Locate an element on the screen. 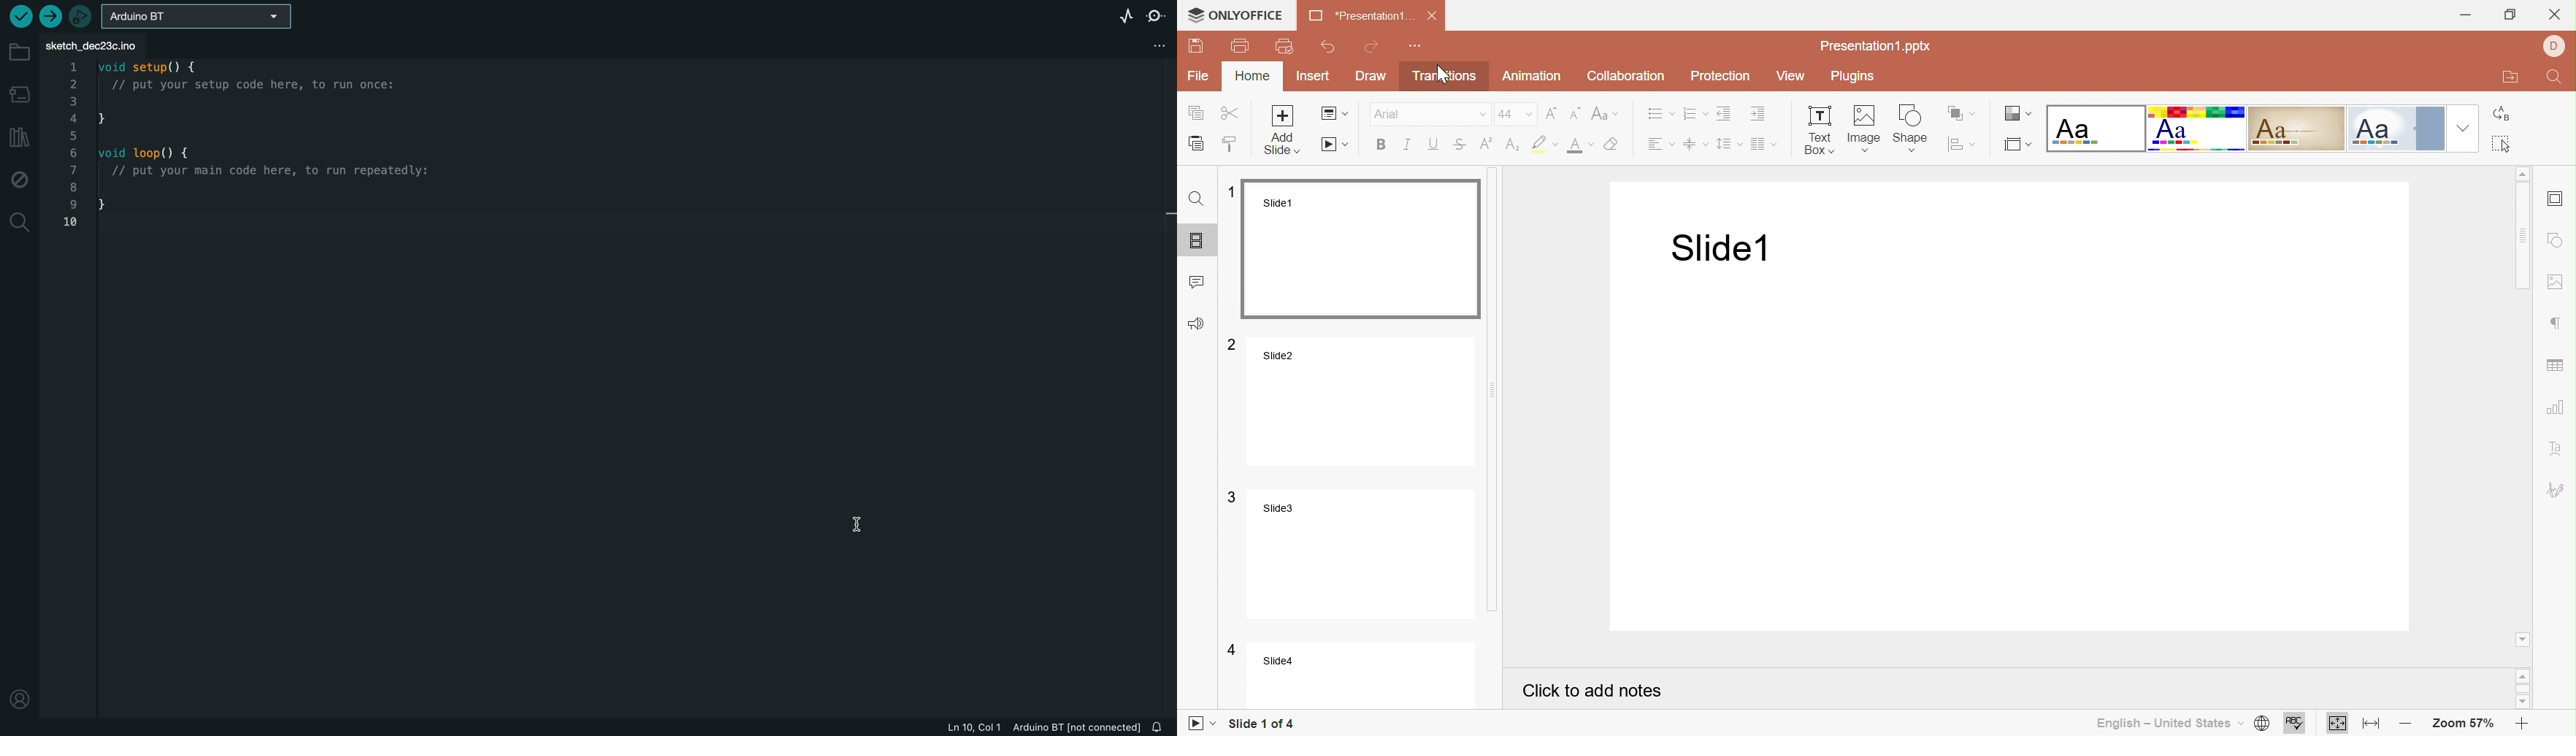 Image resolution: width=2576 pixels, height=756 pixels. Slide3 is located at coordinates (1349, 552).